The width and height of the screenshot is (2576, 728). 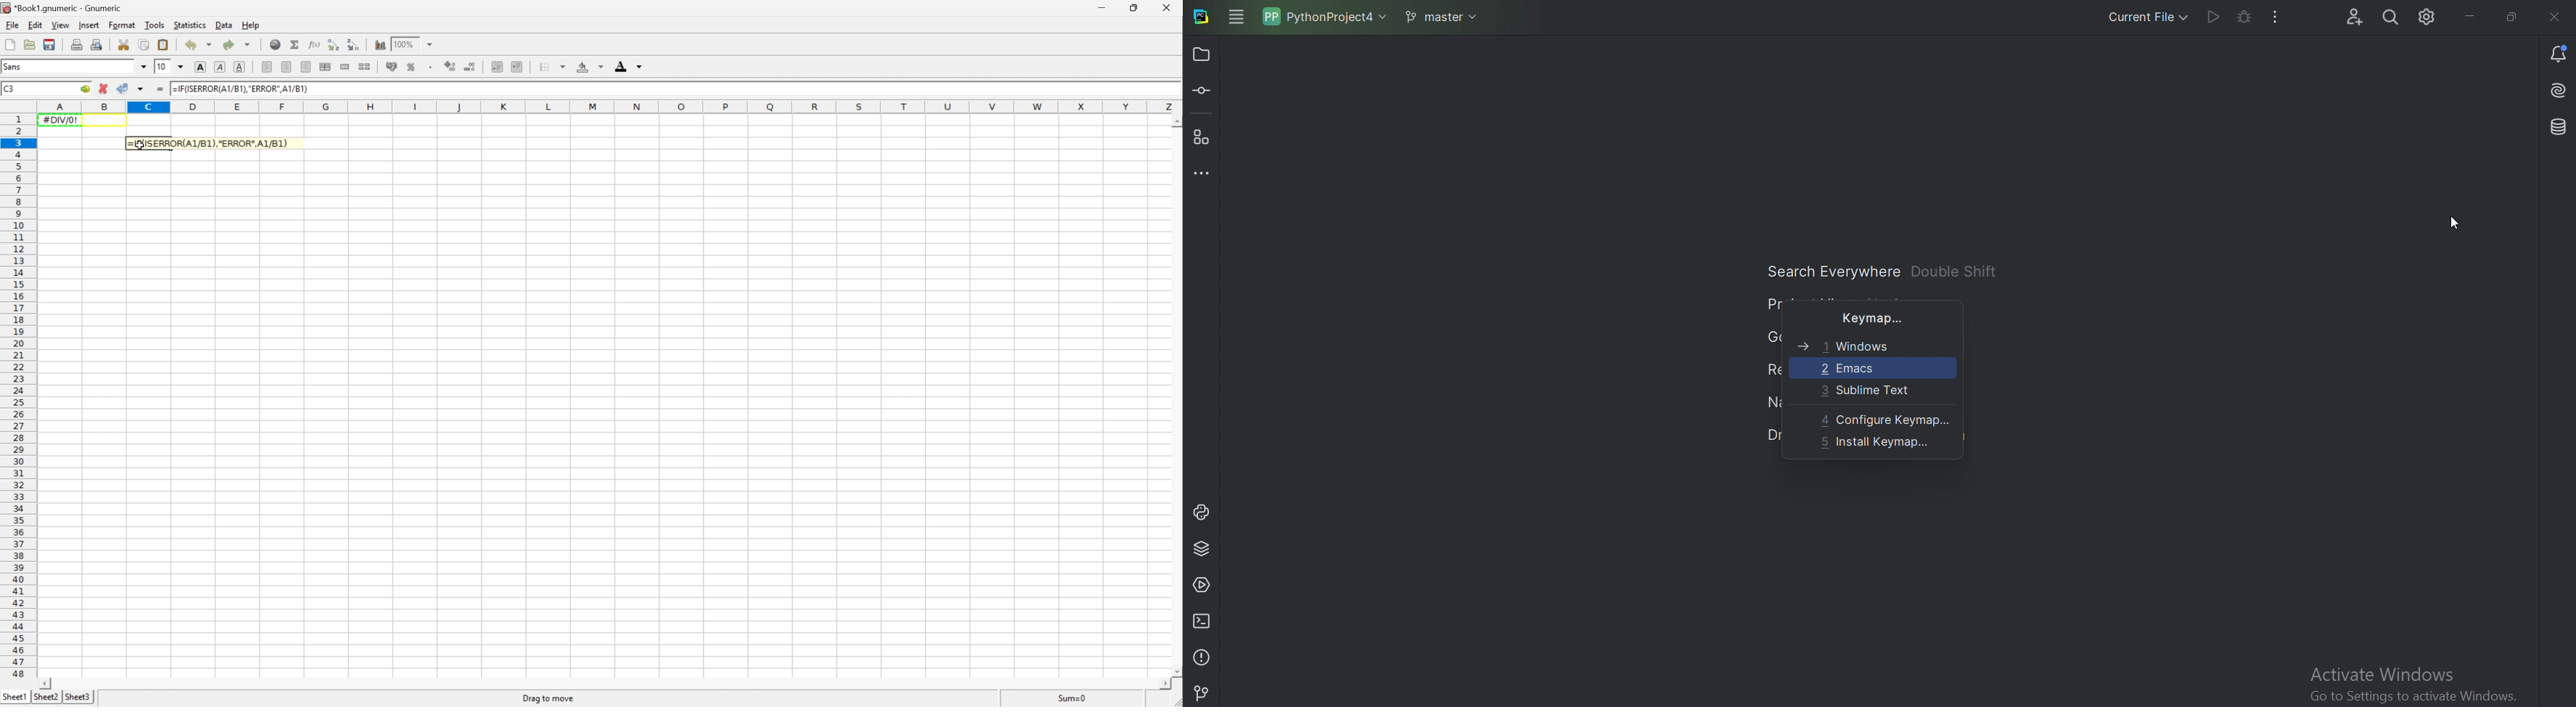 What do you see at coordinates (17, 397) in the screenshot?
I see `Row numbers` at bounding box center [17, 397].